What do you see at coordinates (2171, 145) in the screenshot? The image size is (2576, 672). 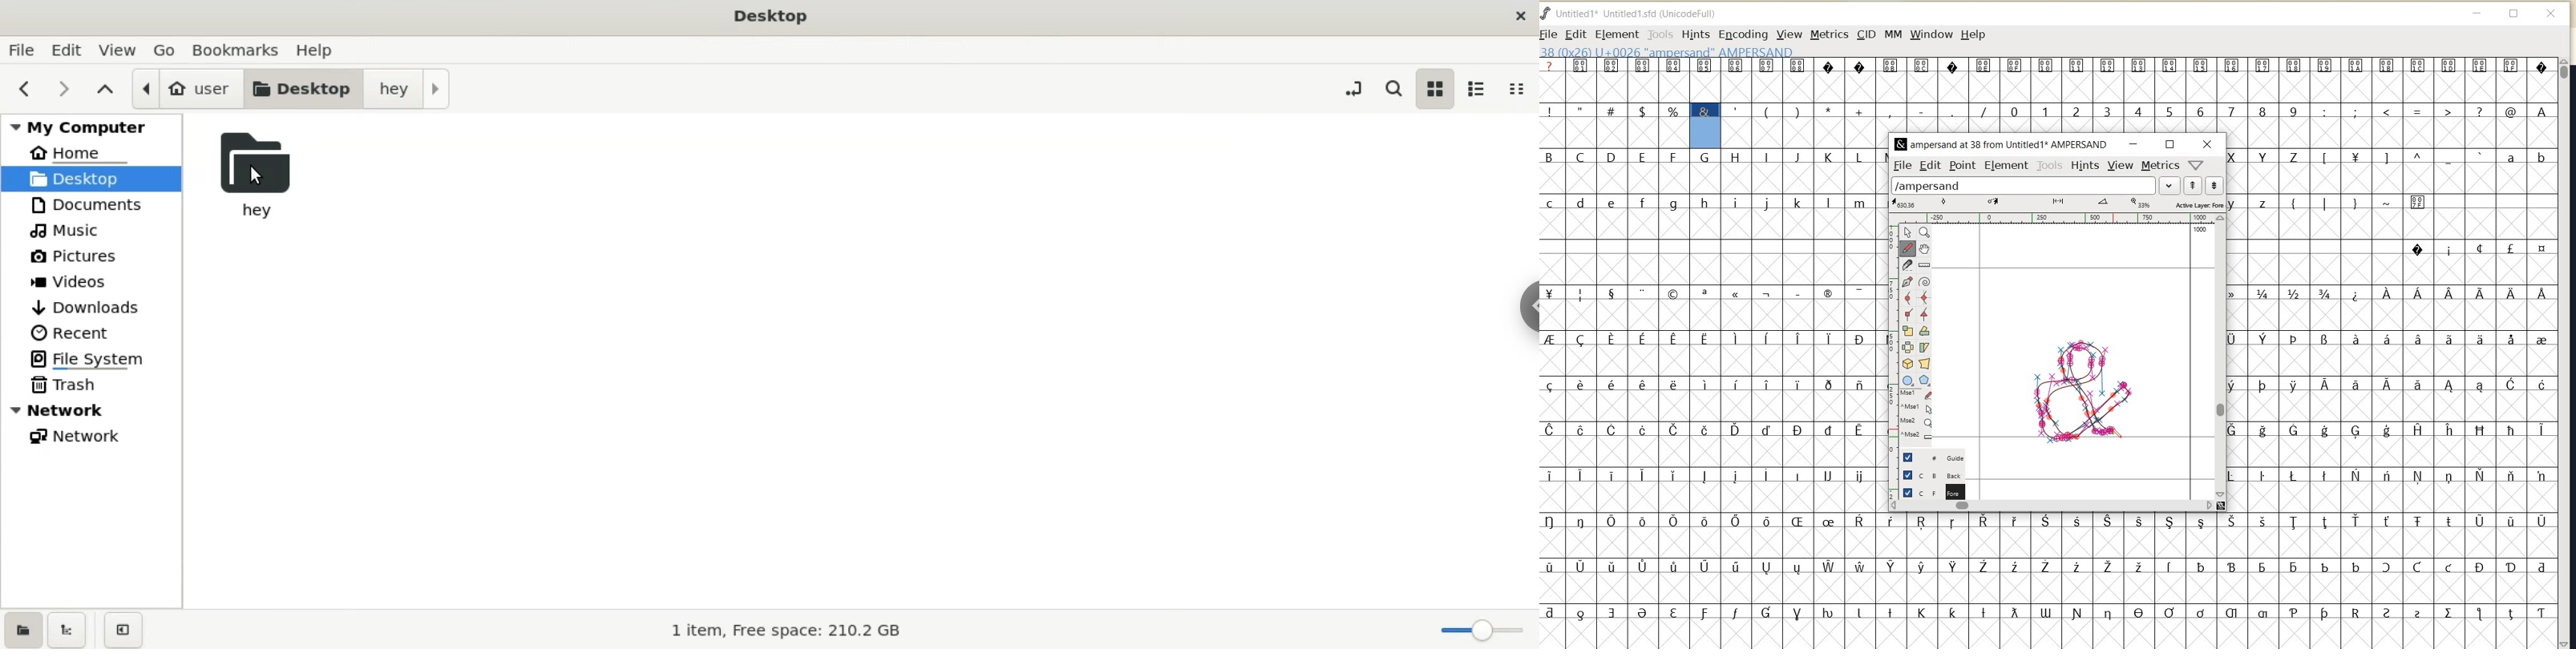 I see `RESTORE` at bounding box center [2171, 145].